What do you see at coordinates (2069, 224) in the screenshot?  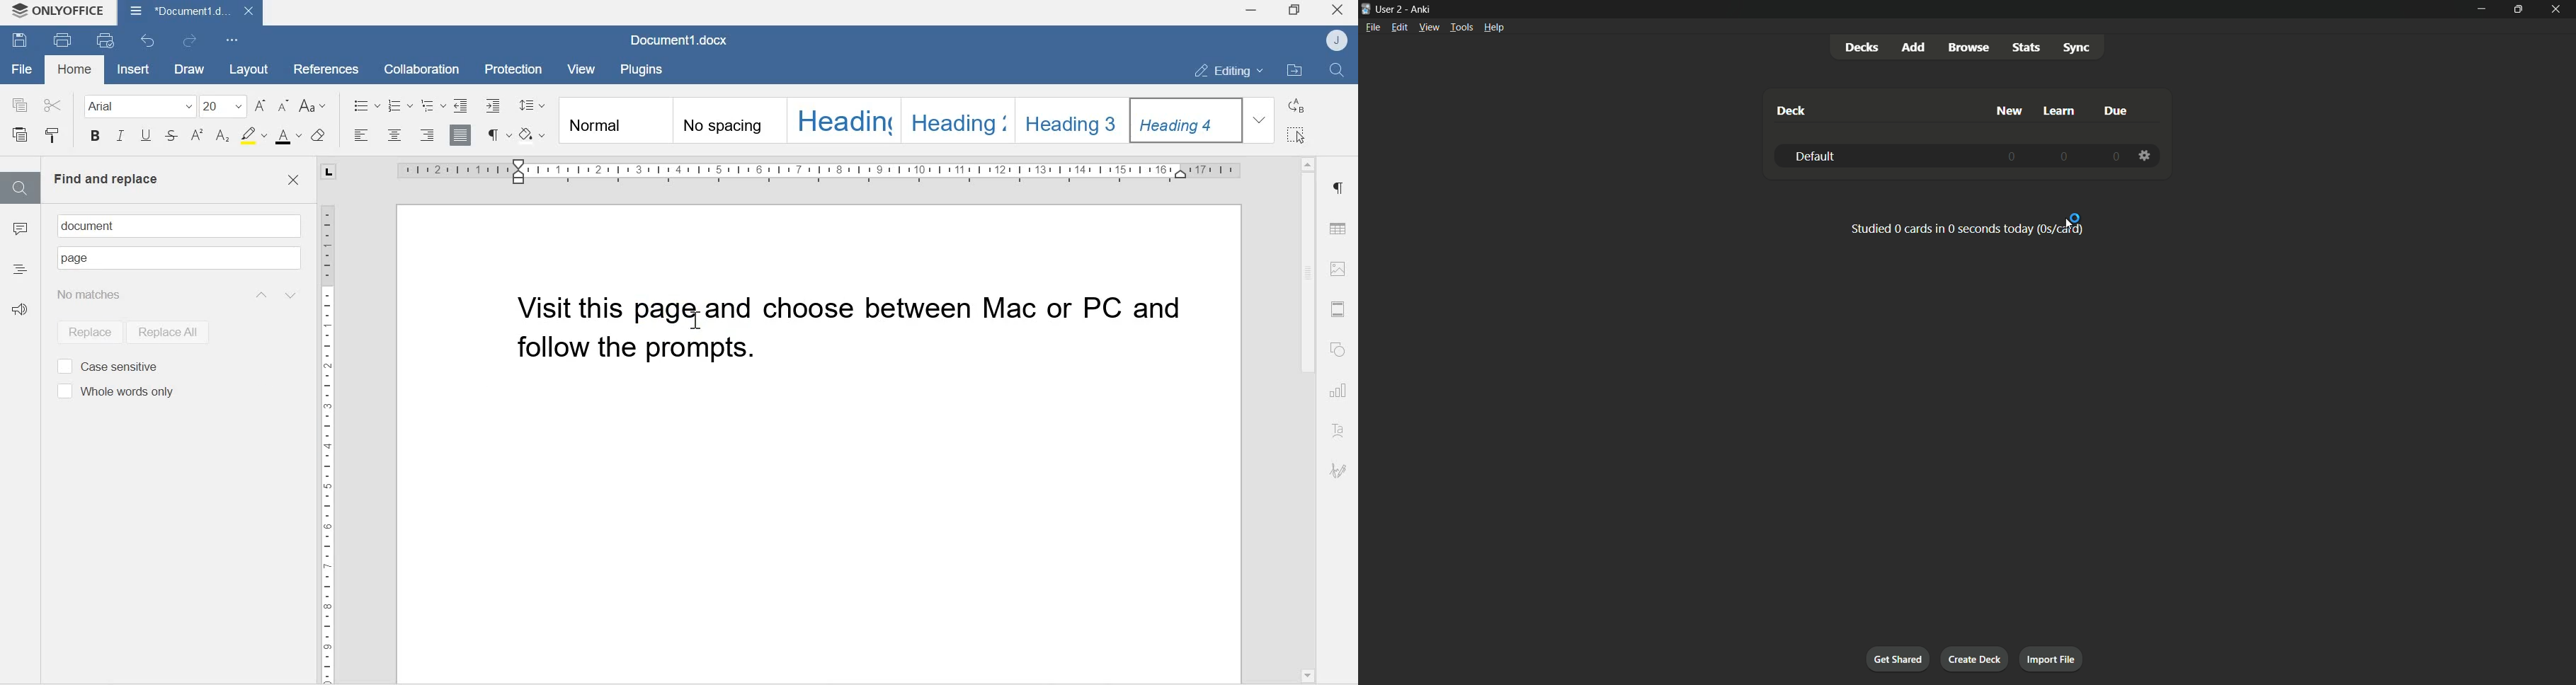 I see `Cursor` at bounding box center [2069, 224].